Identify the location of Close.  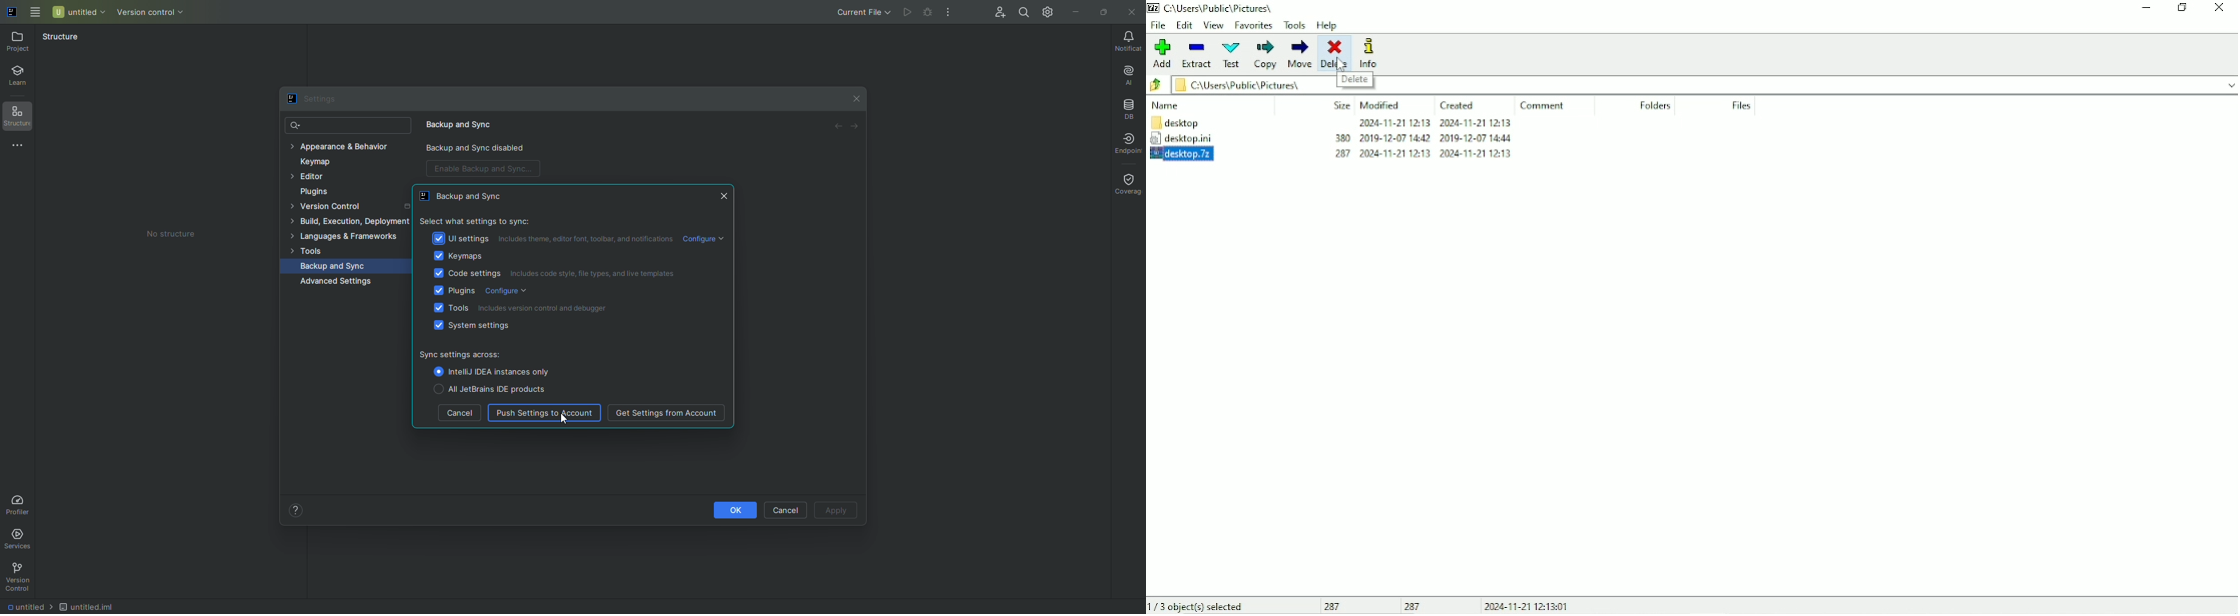
(856, 99).